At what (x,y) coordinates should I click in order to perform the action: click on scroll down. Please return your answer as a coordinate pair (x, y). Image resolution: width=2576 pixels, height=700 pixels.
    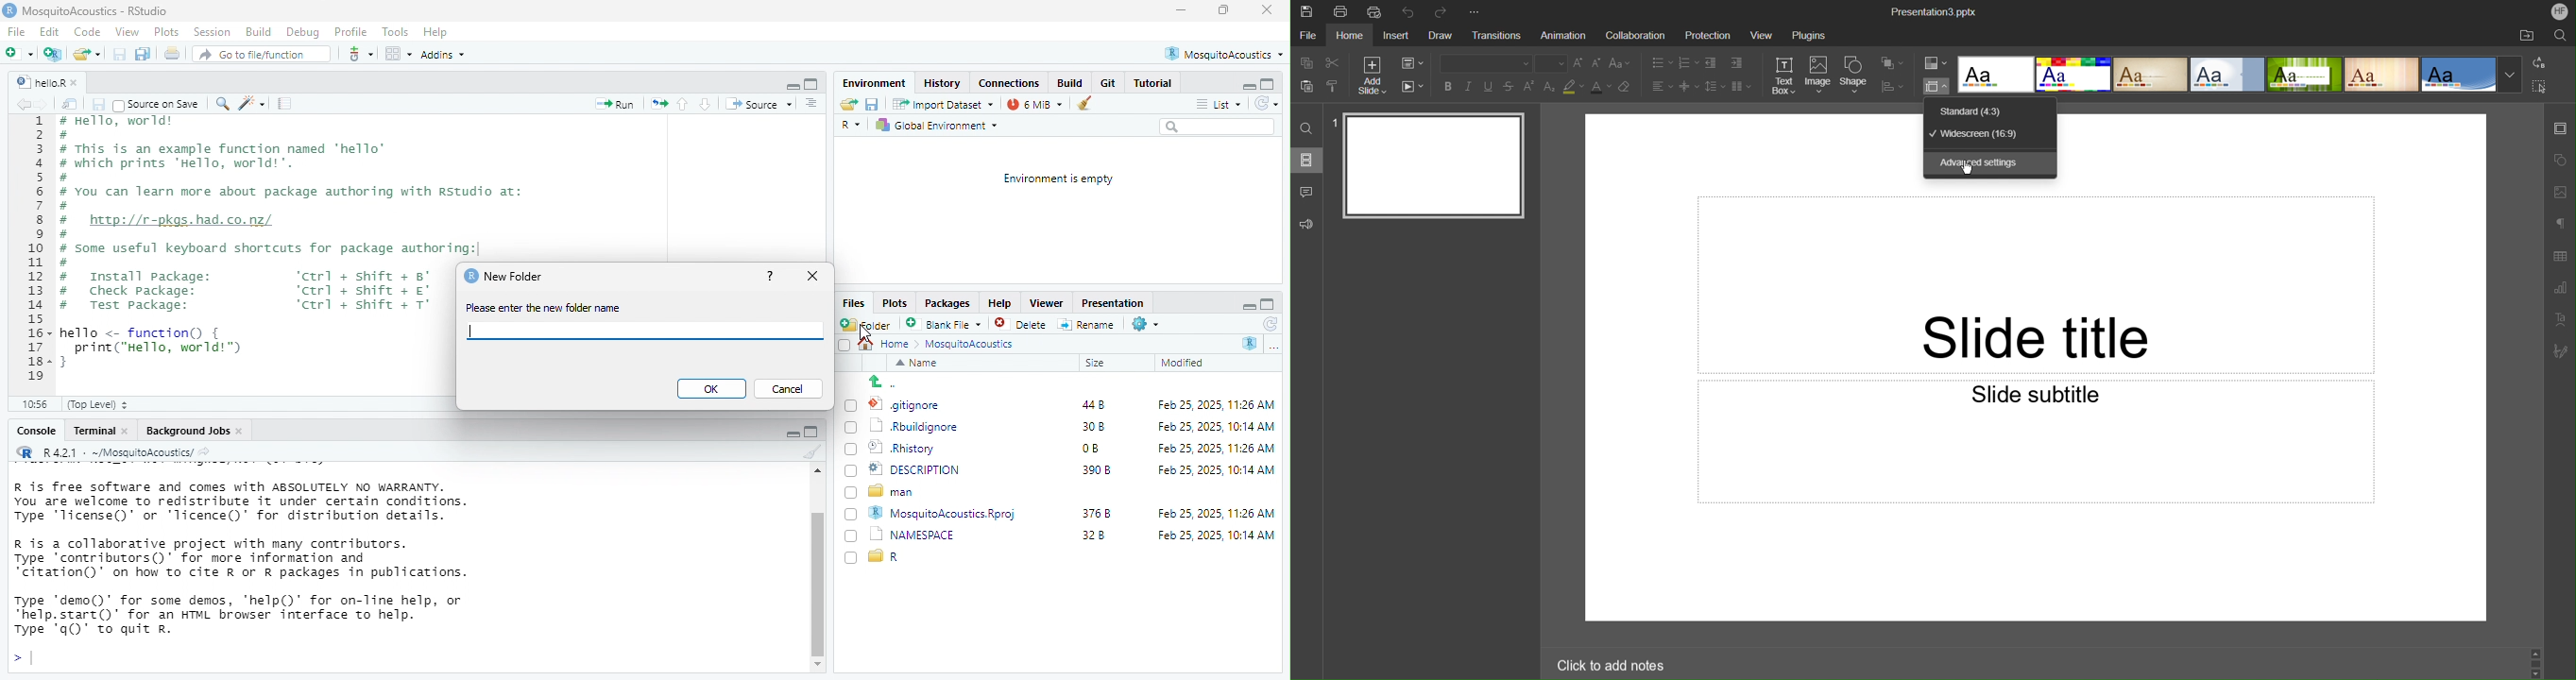
    Looking at the image, I should click on (815, 665).